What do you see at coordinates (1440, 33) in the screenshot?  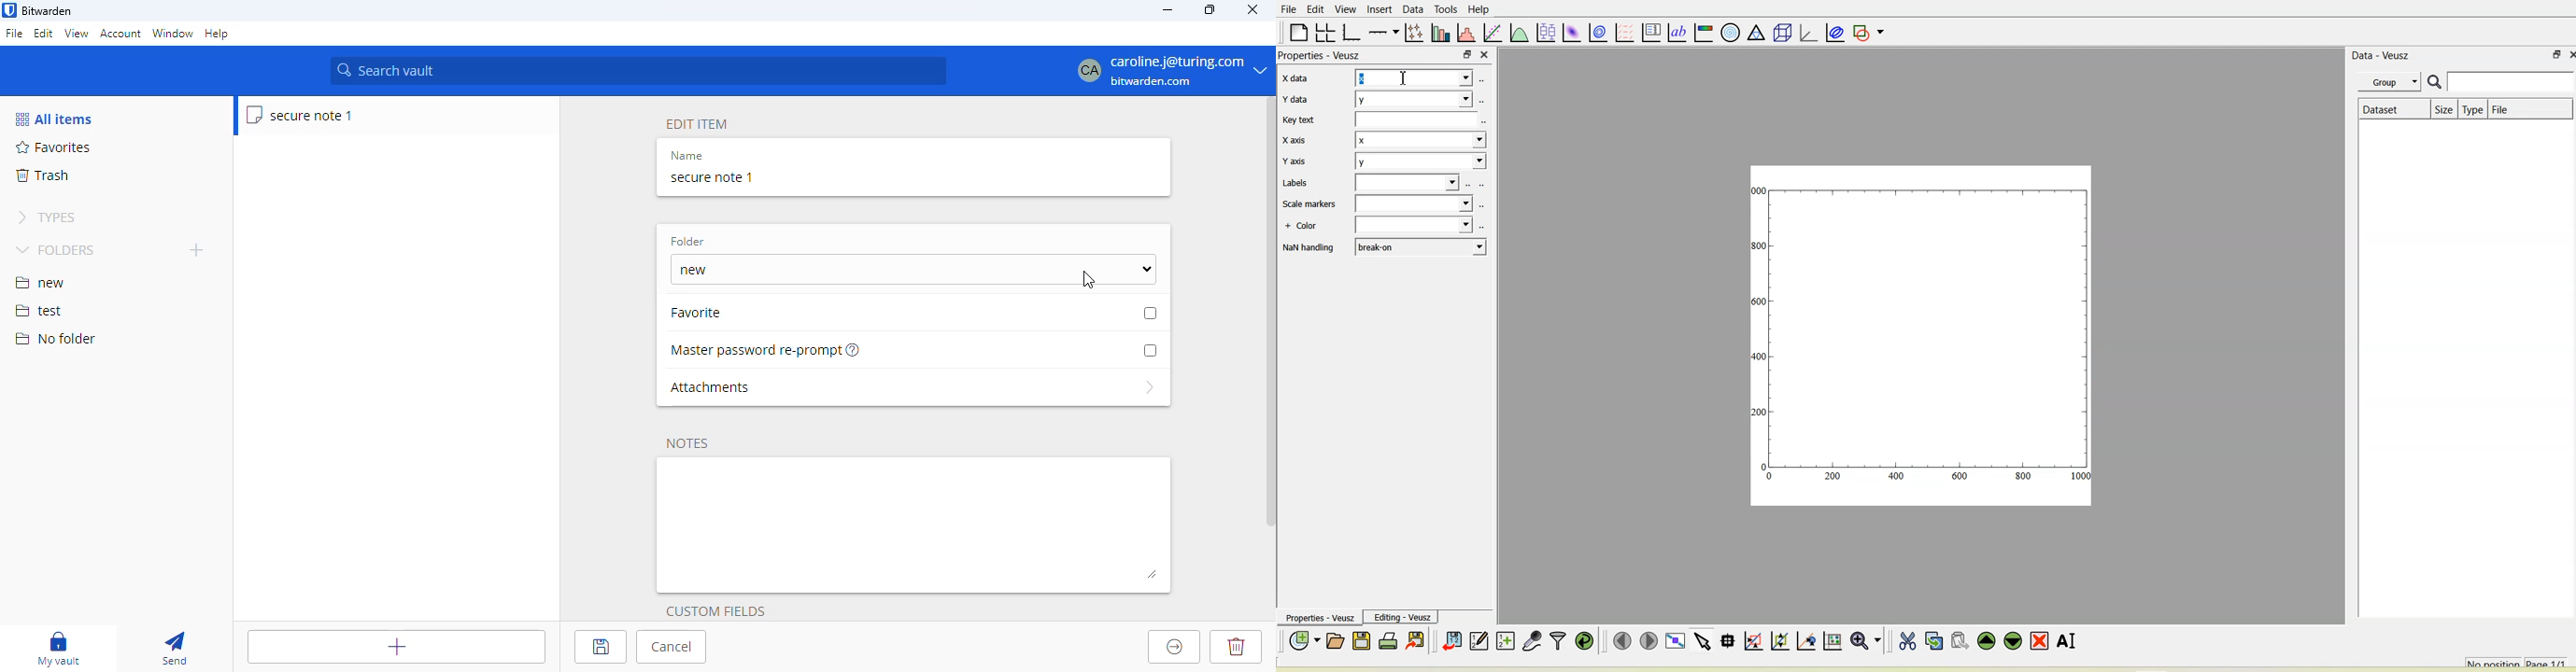 I see `Plot bar charts` at bounding box center [1440, 33].